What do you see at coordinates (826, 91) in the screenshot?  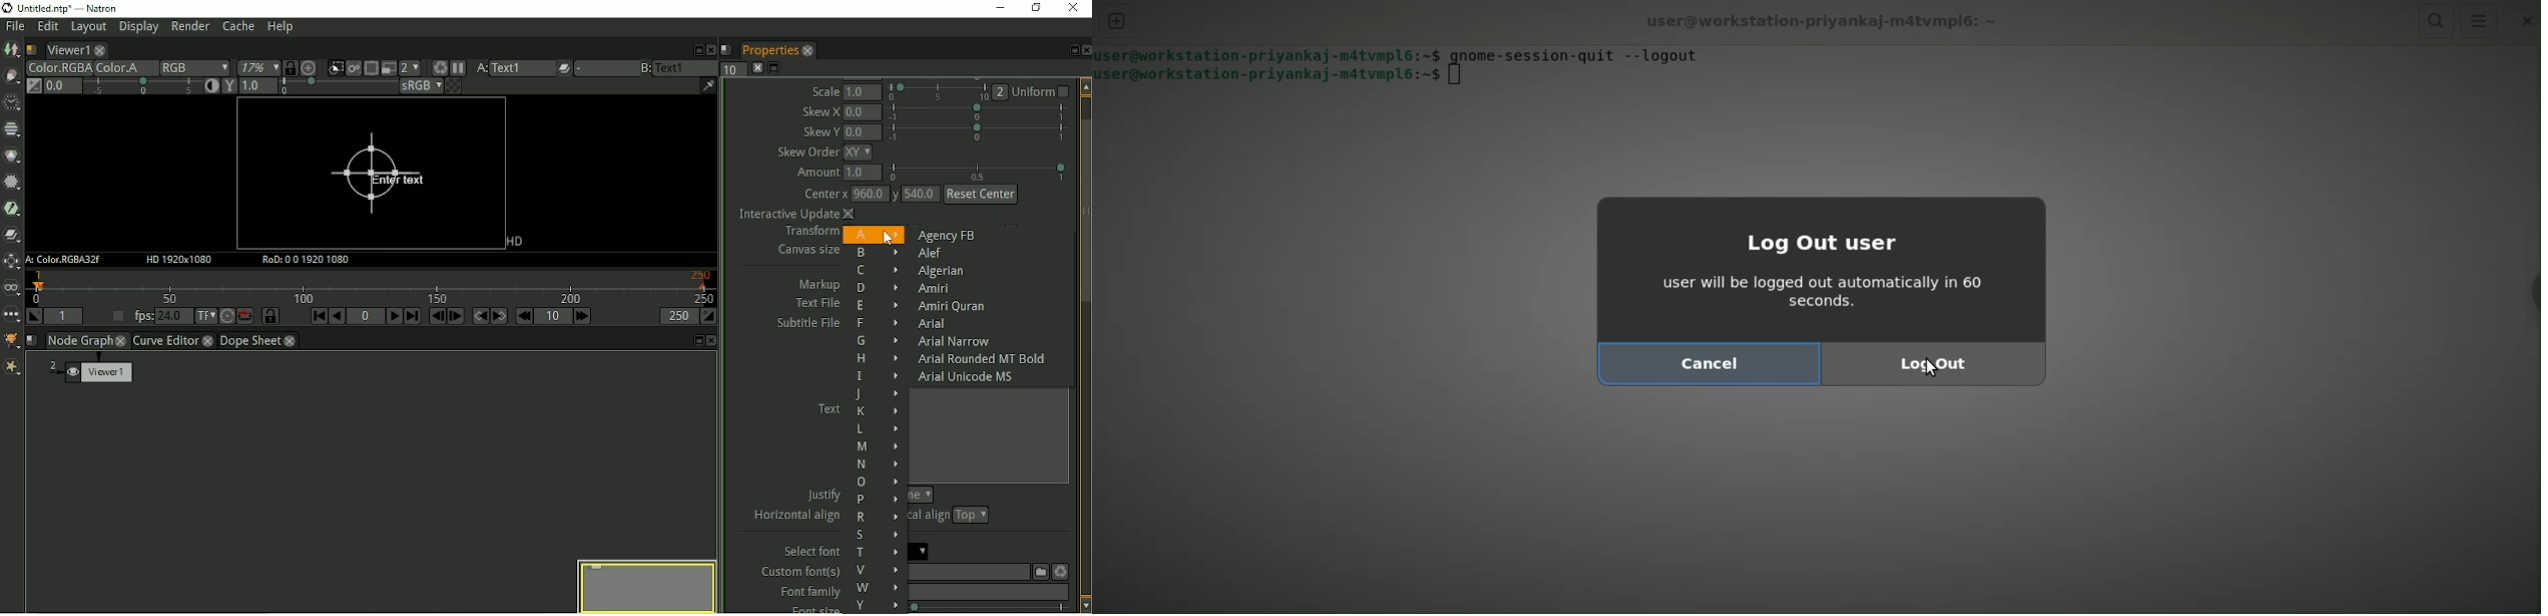 I see `Scale` at bounding box center [826, 91].